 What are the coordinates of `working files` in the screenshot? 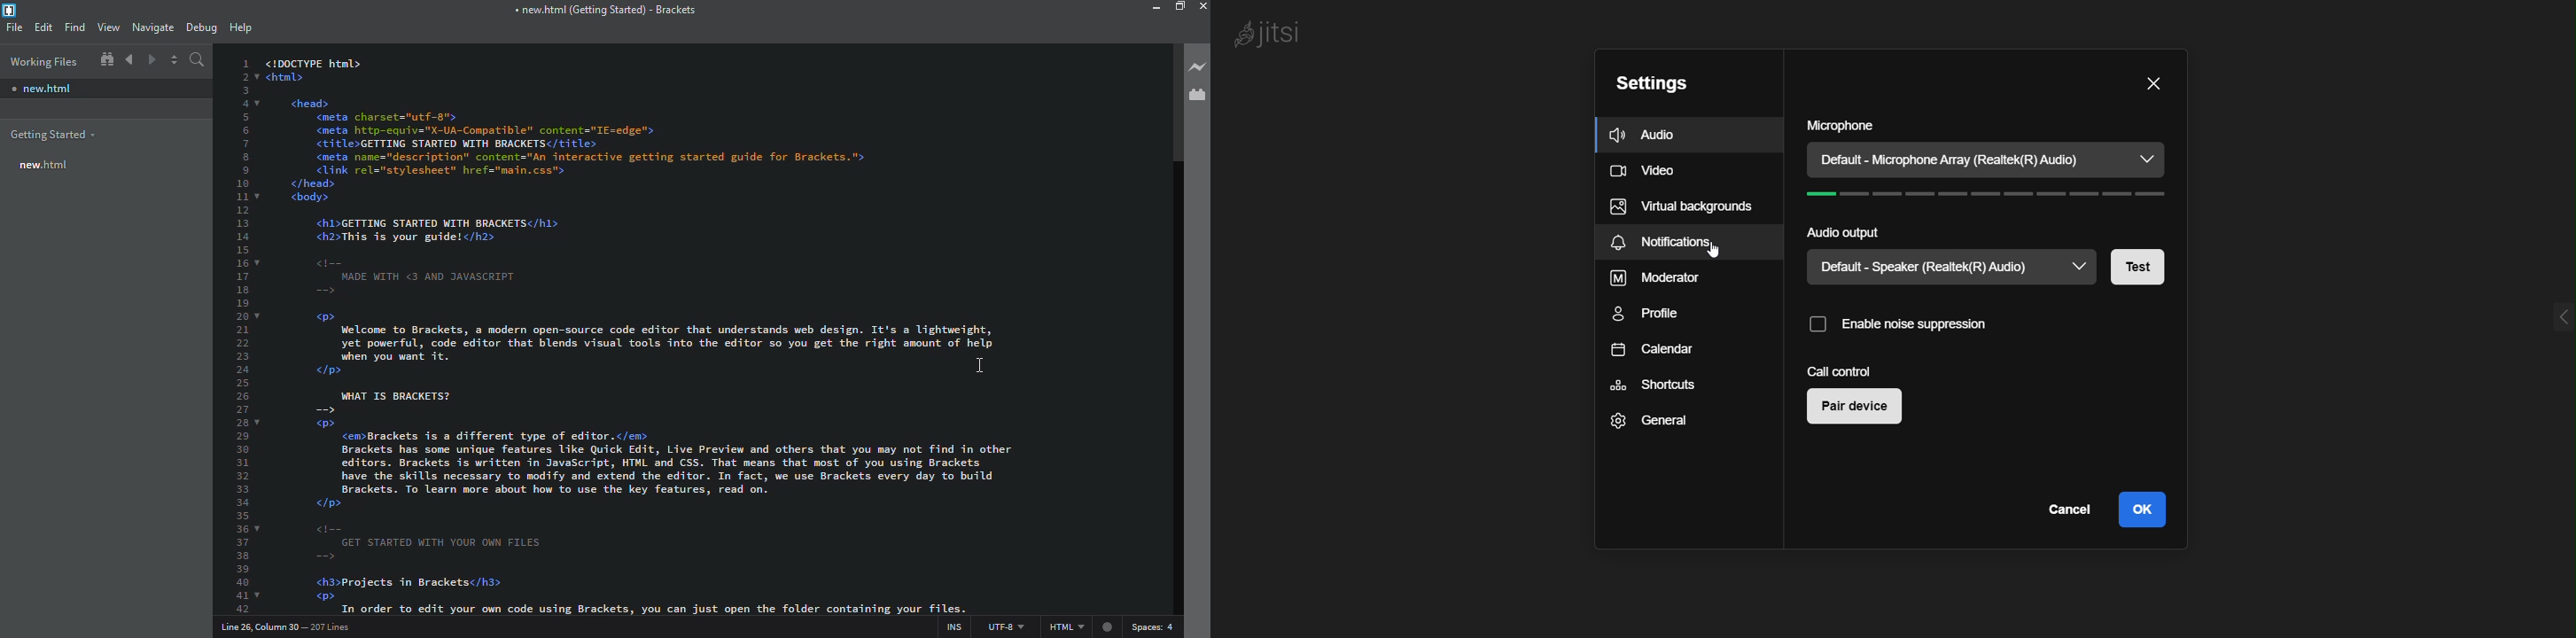 It's located at (43, 61).